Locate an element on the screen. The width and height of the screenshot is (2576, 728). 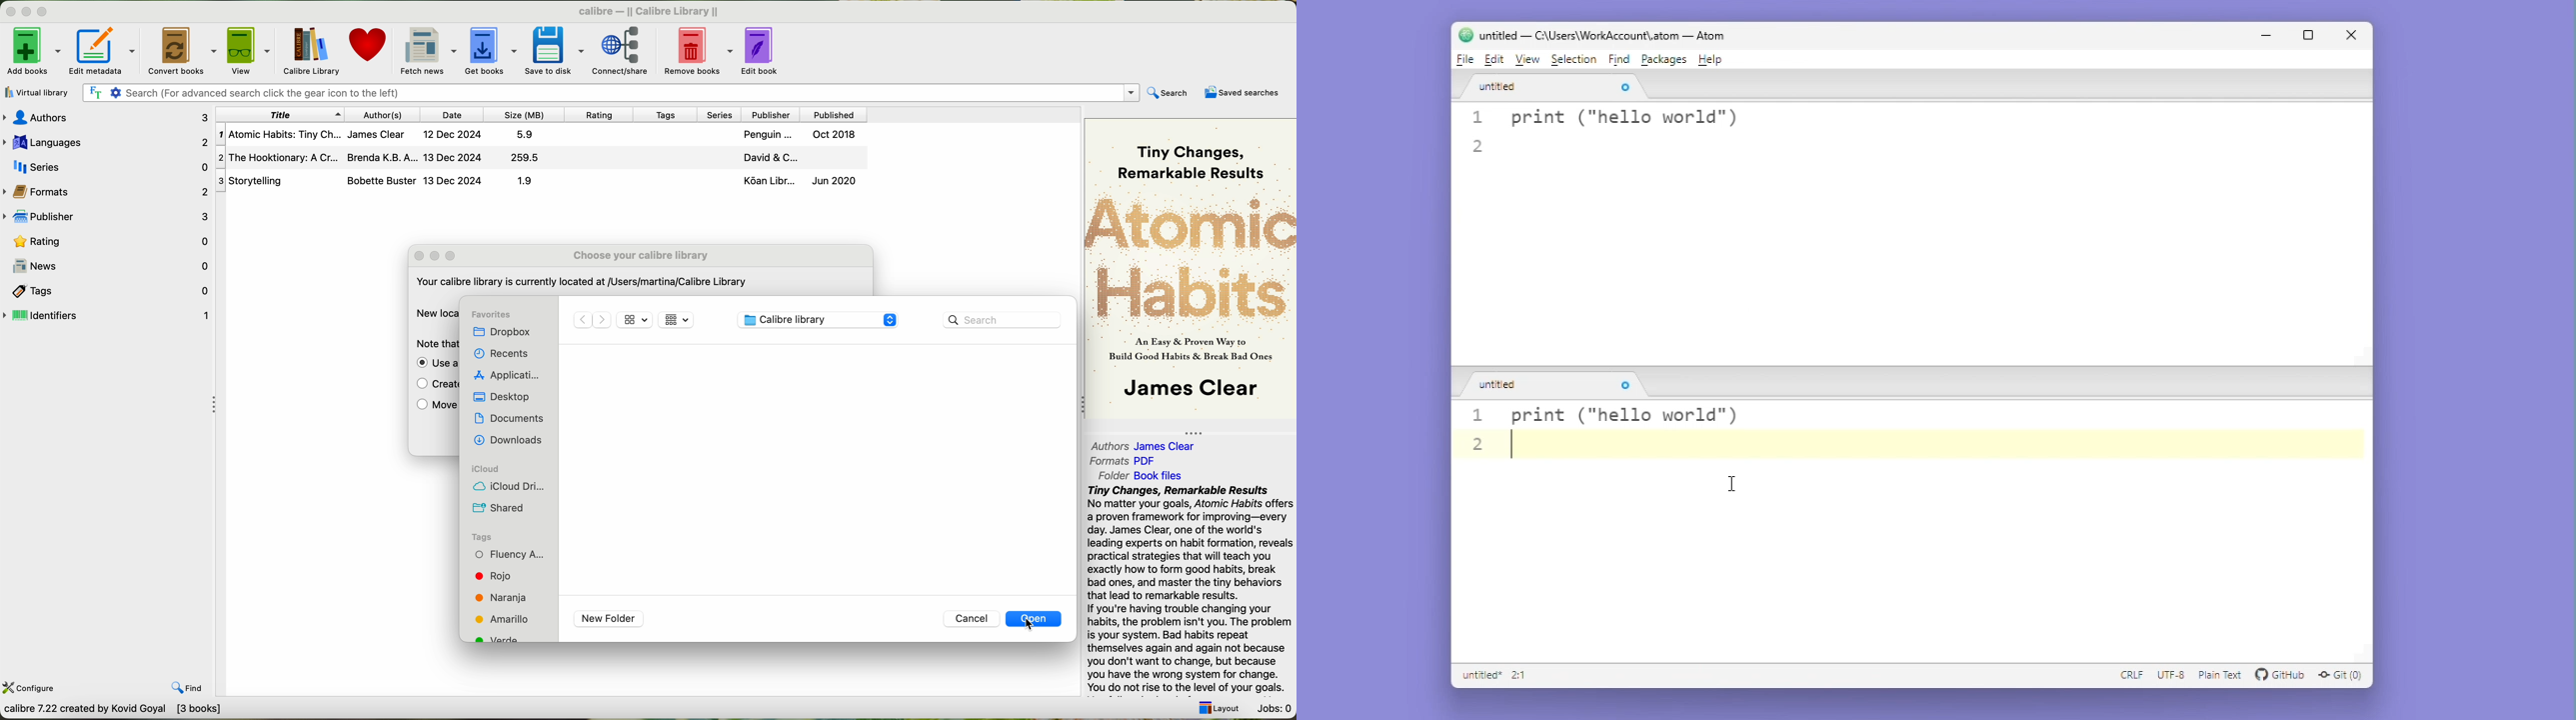
search bar is located at coordinates (1001, 320).